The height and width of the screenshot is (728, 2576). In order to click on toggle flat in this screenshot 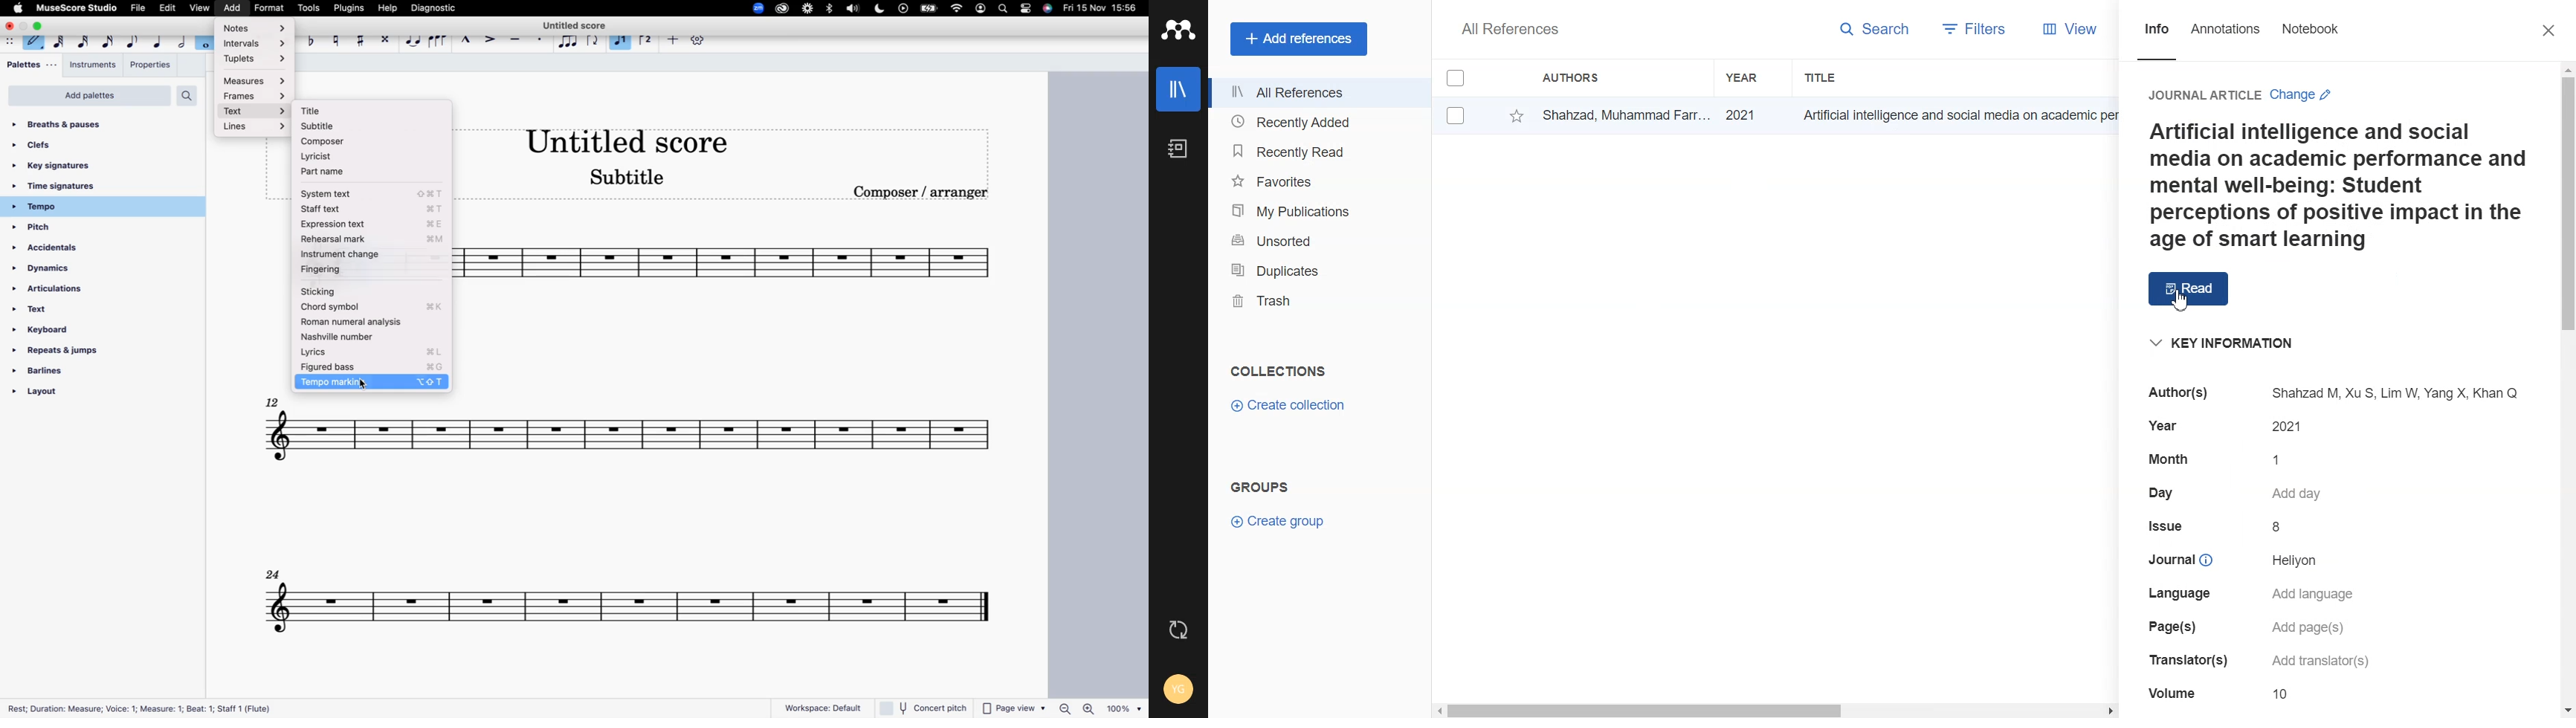, I will do `click(311, 39)`.